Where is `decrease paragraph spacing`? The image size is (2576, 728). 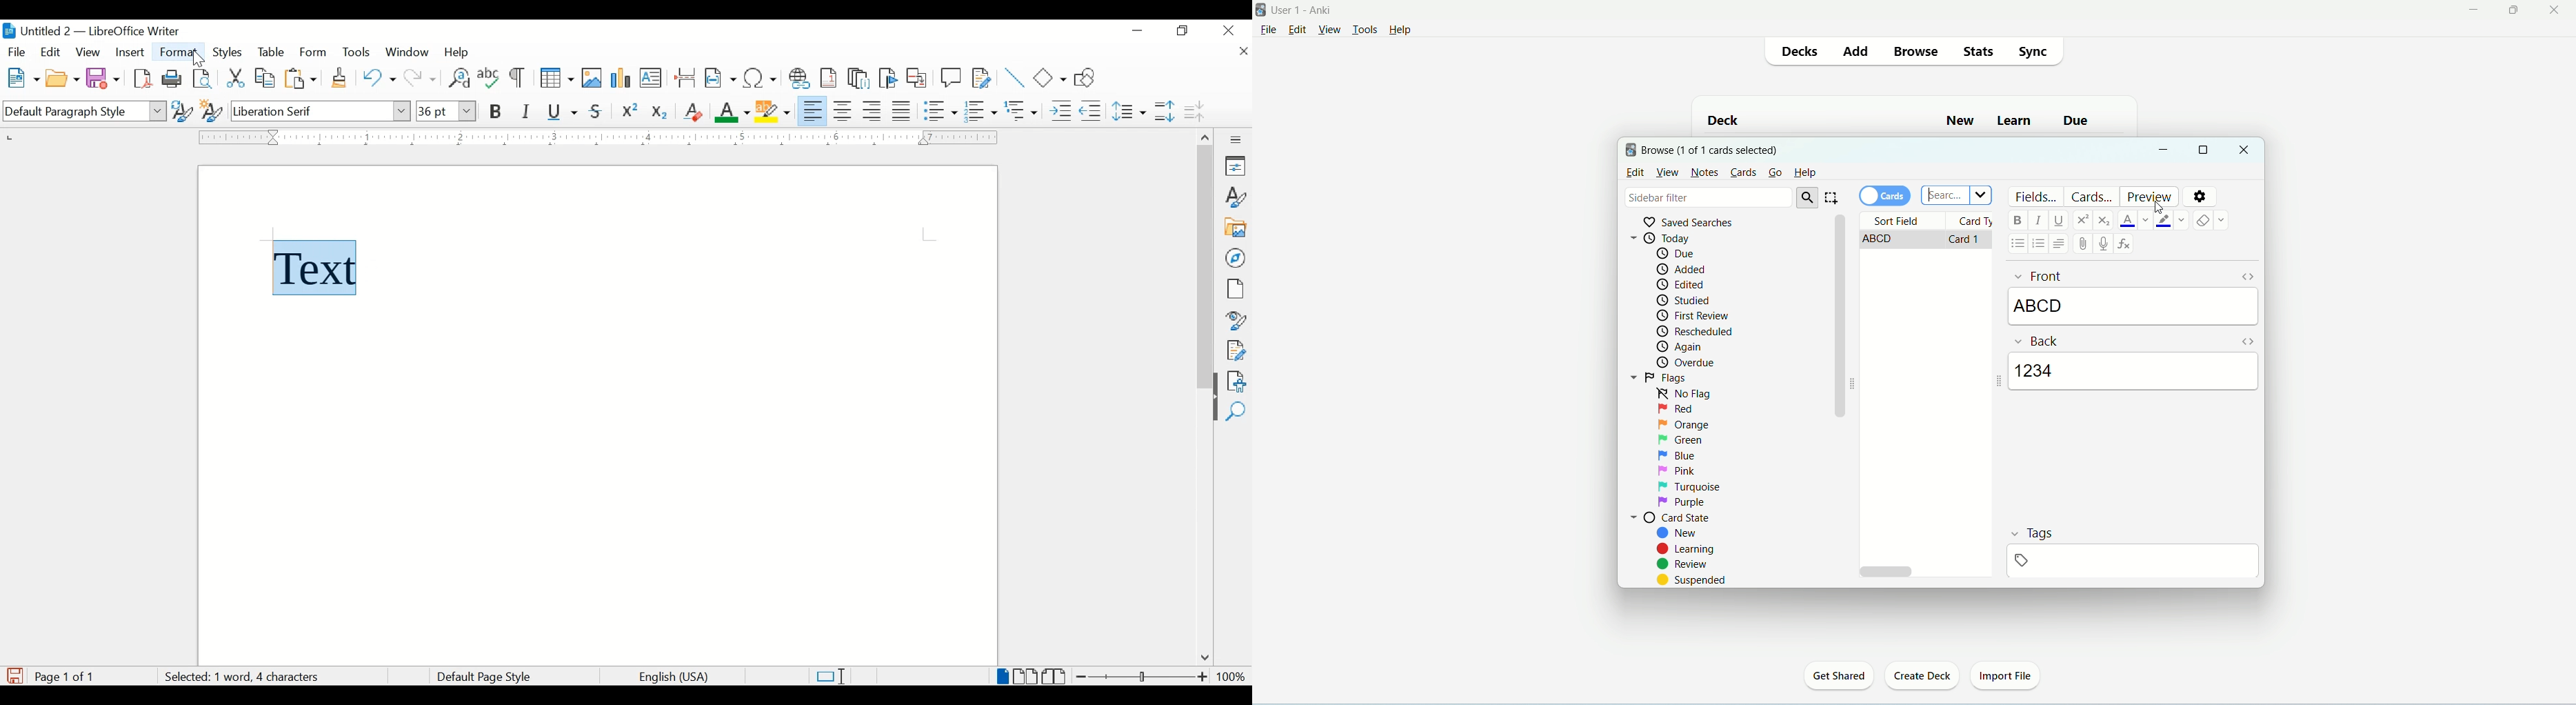
decrease paragraph spacing is located at coordinates (1194, 110).